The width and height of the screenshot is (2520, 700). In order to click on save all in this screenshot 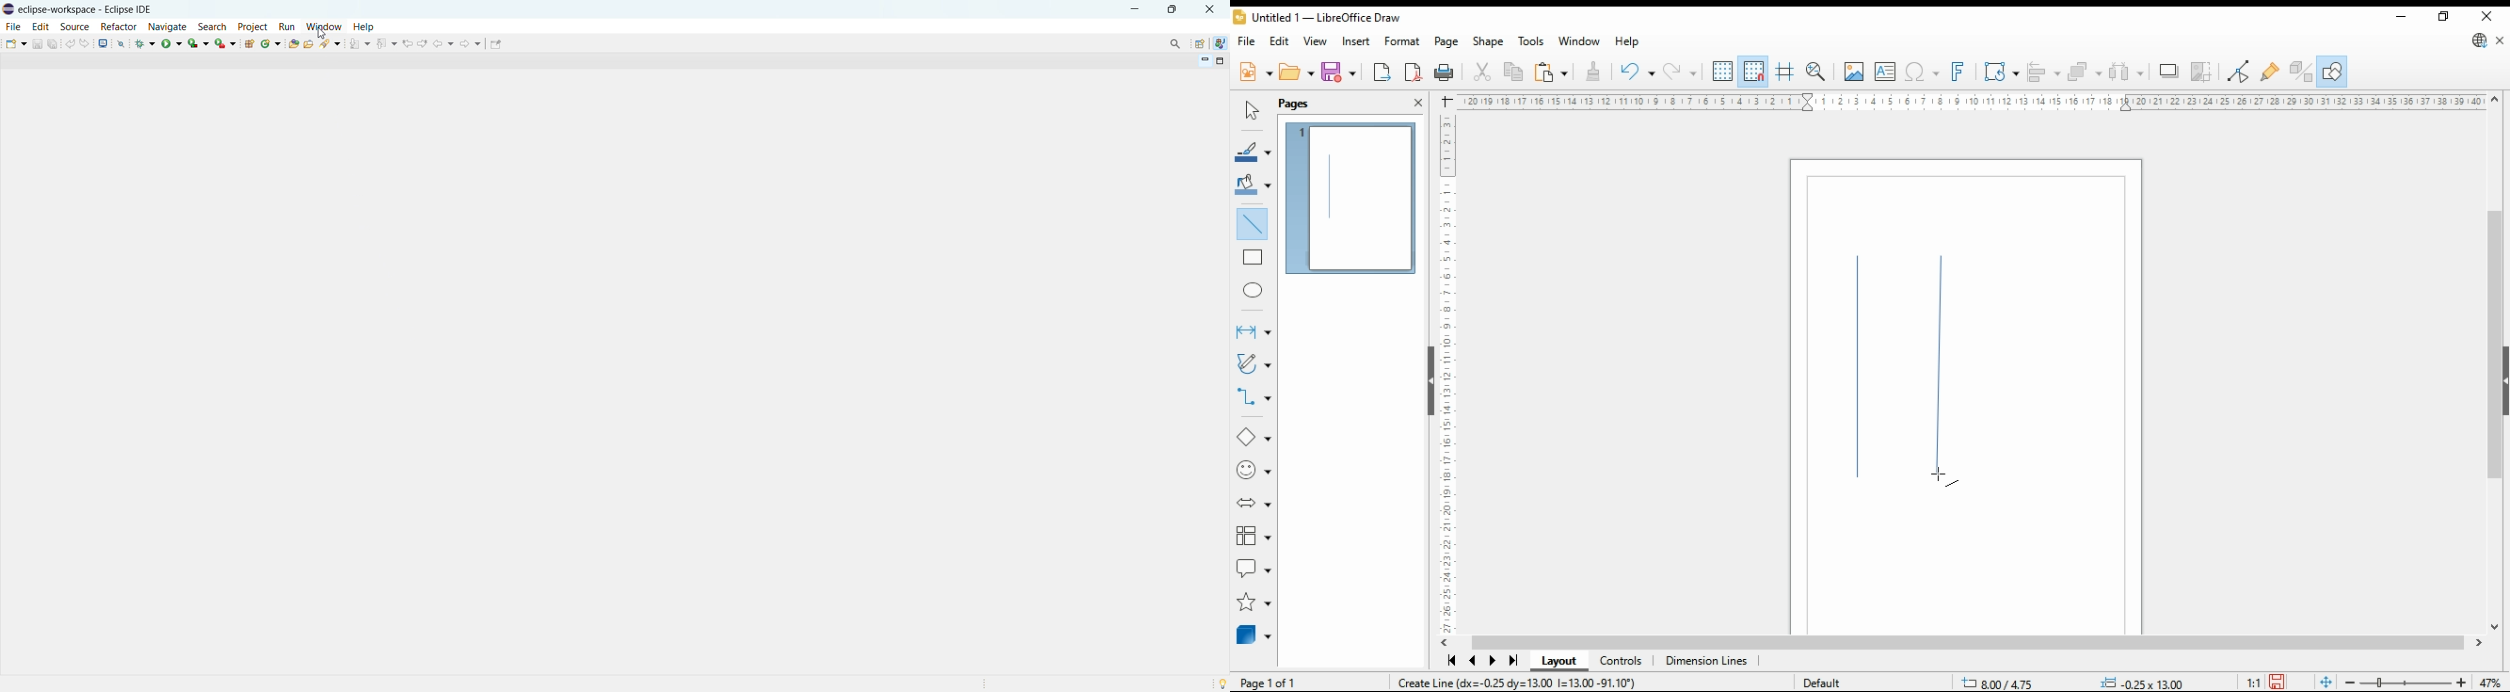, I will do `click(53, 43)`.